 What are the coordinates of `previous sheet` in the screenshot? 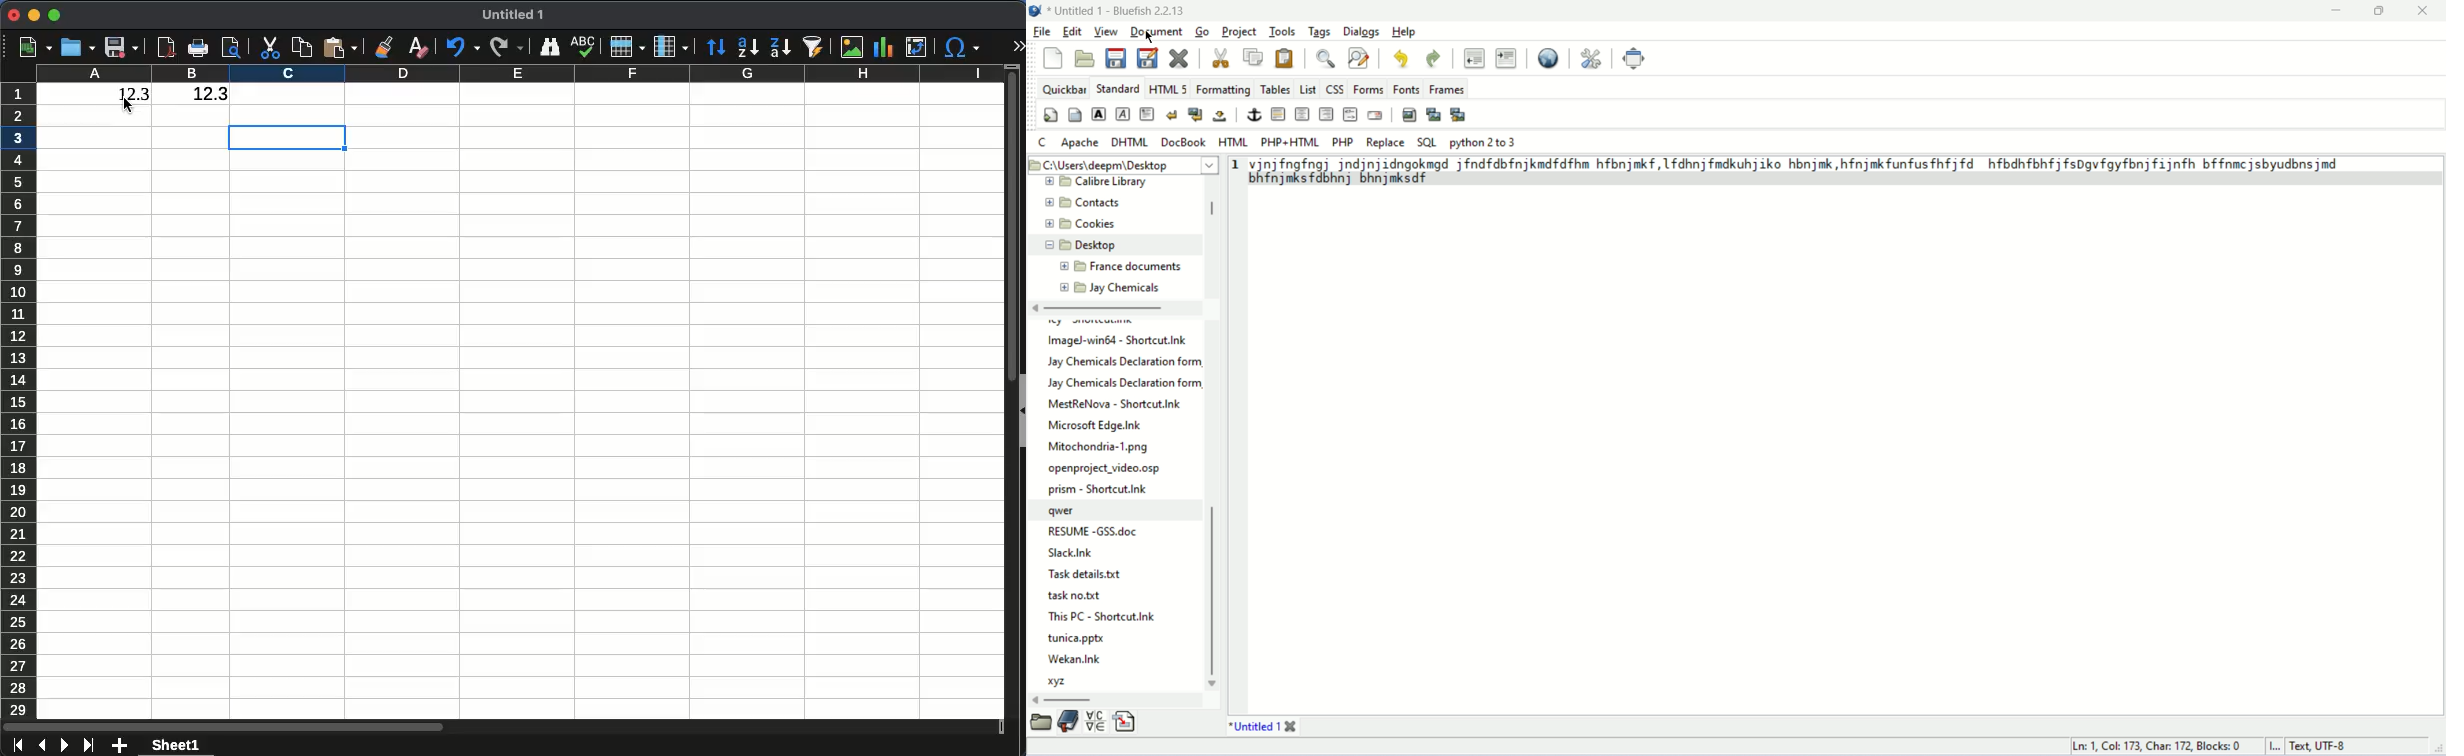 It's located at (41, 745).